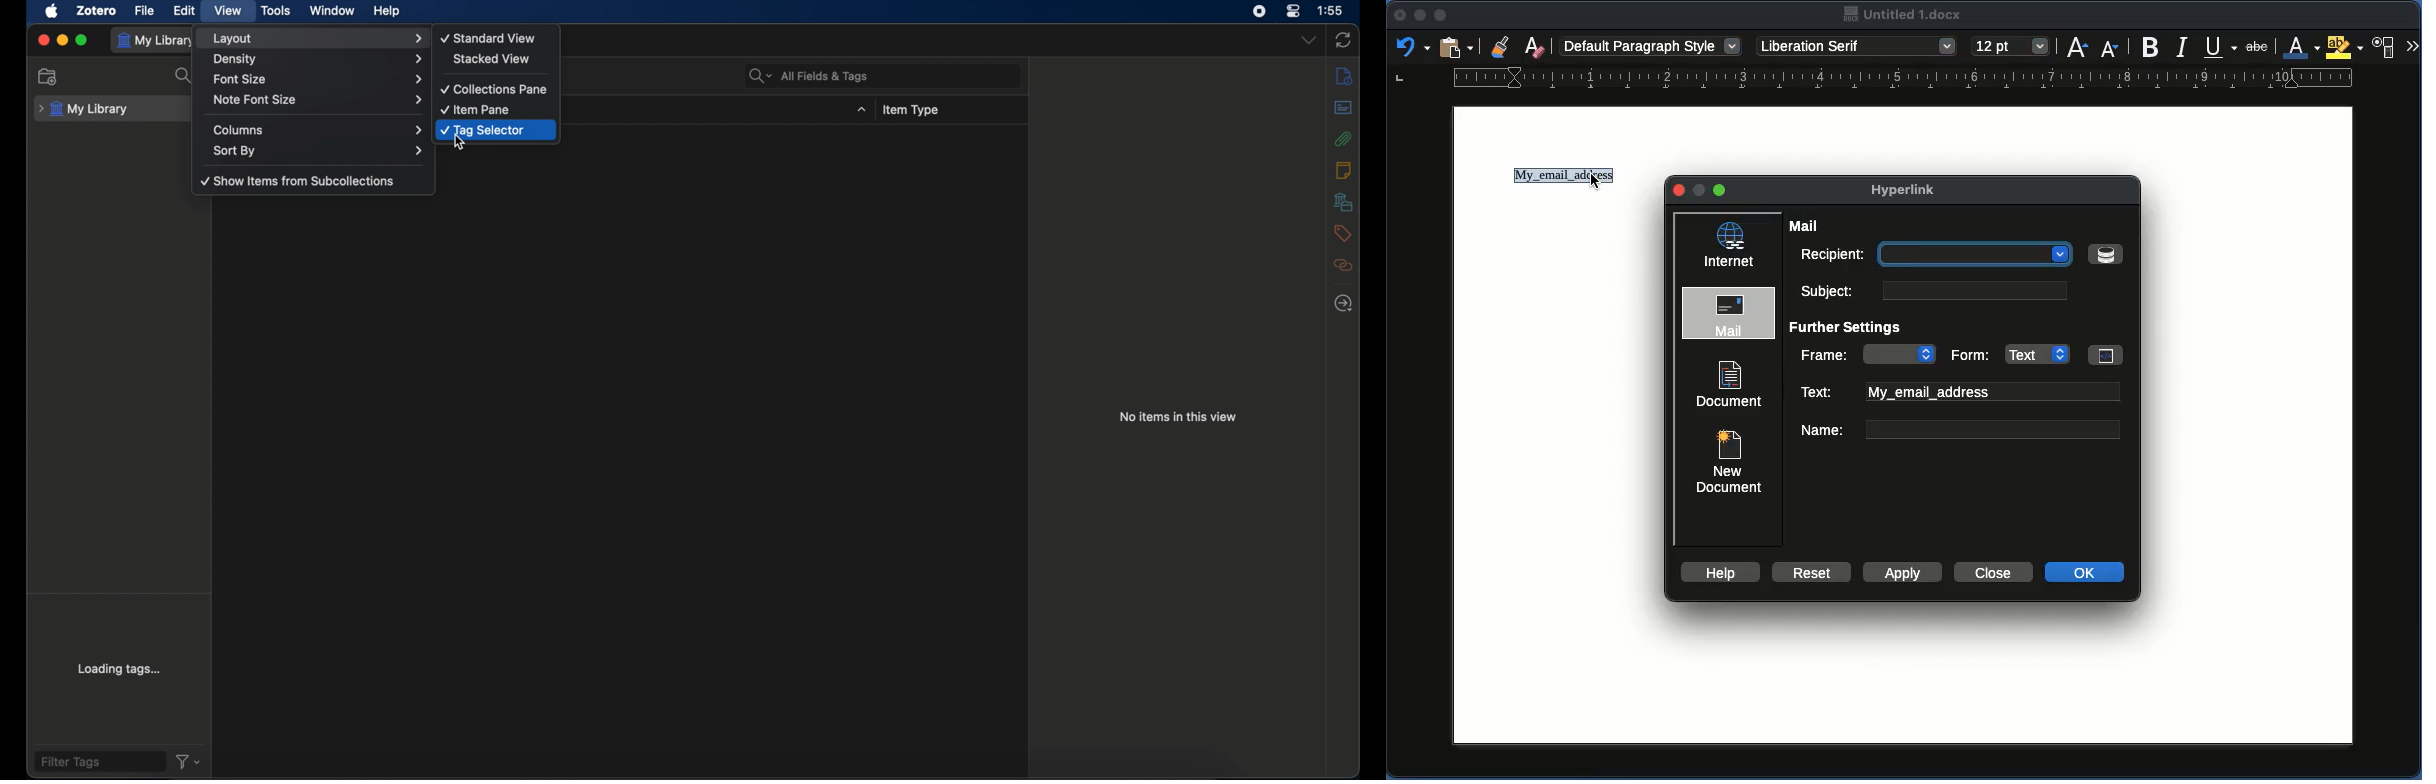 This screenshot has width=2436, height=784. I want to click on search, so click(186, 76).